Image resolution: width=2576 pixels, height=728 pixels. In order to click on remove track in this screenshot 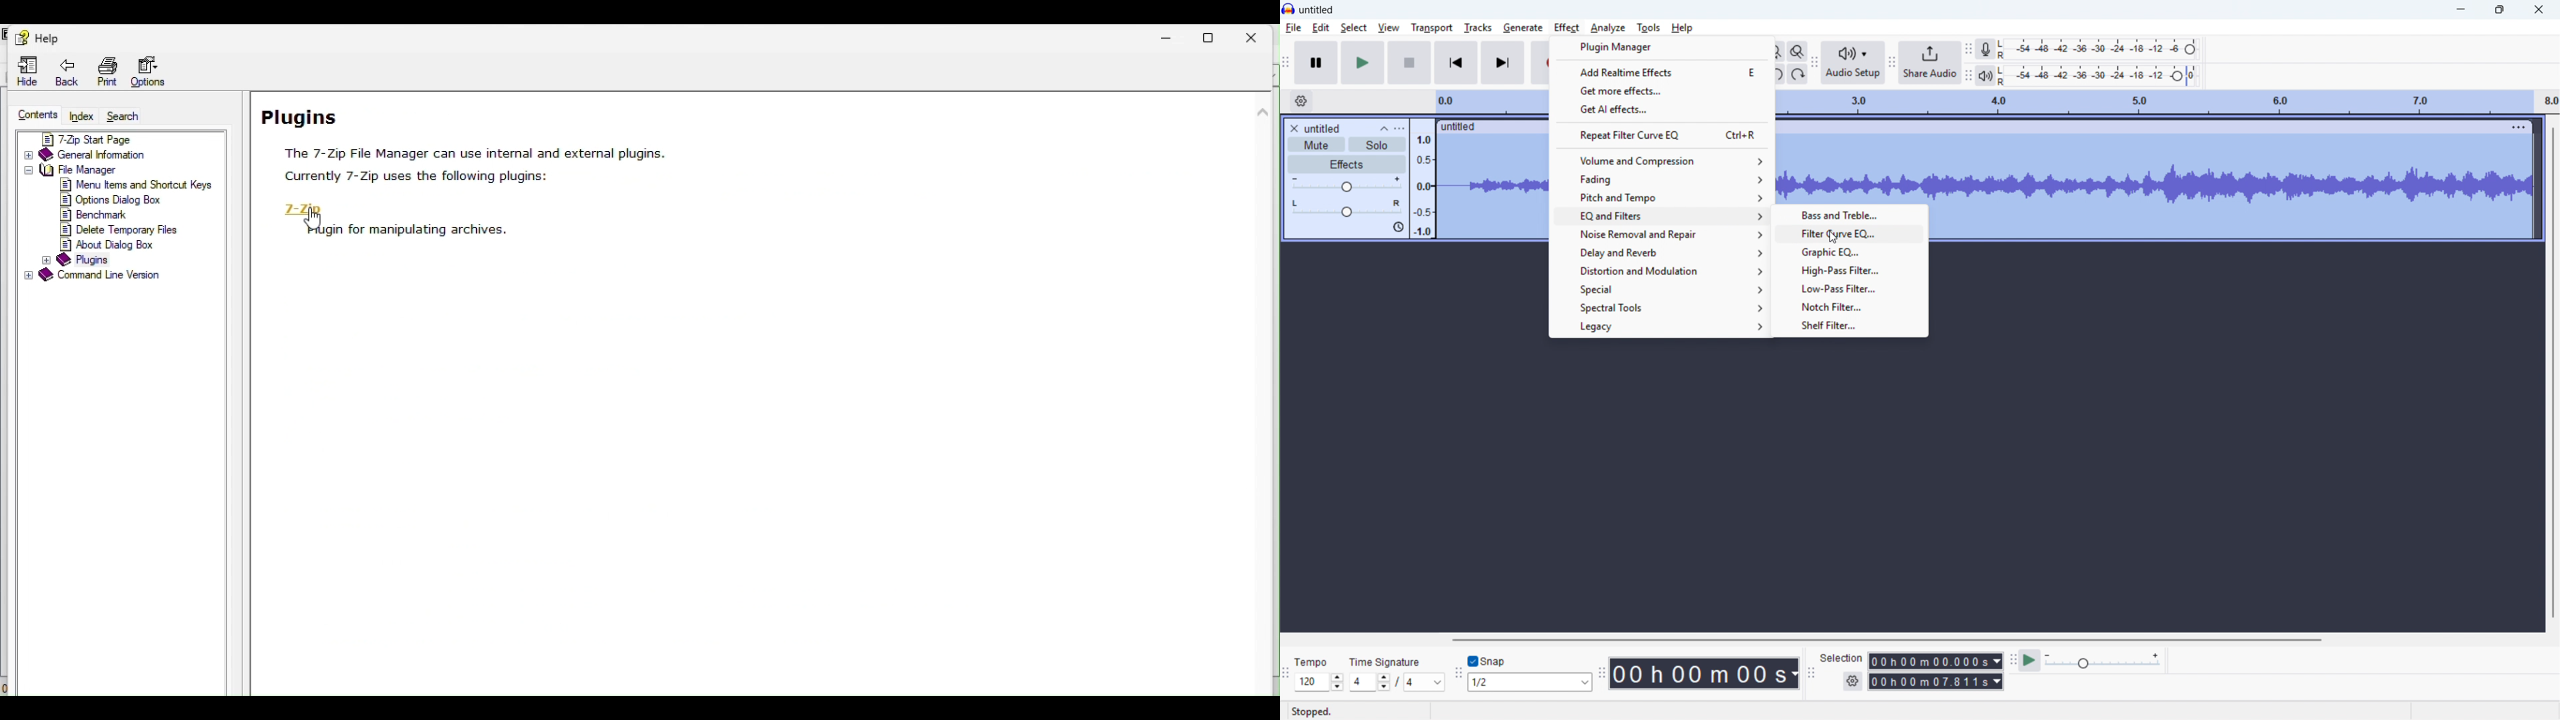, I will do `click(1293, 128)`.